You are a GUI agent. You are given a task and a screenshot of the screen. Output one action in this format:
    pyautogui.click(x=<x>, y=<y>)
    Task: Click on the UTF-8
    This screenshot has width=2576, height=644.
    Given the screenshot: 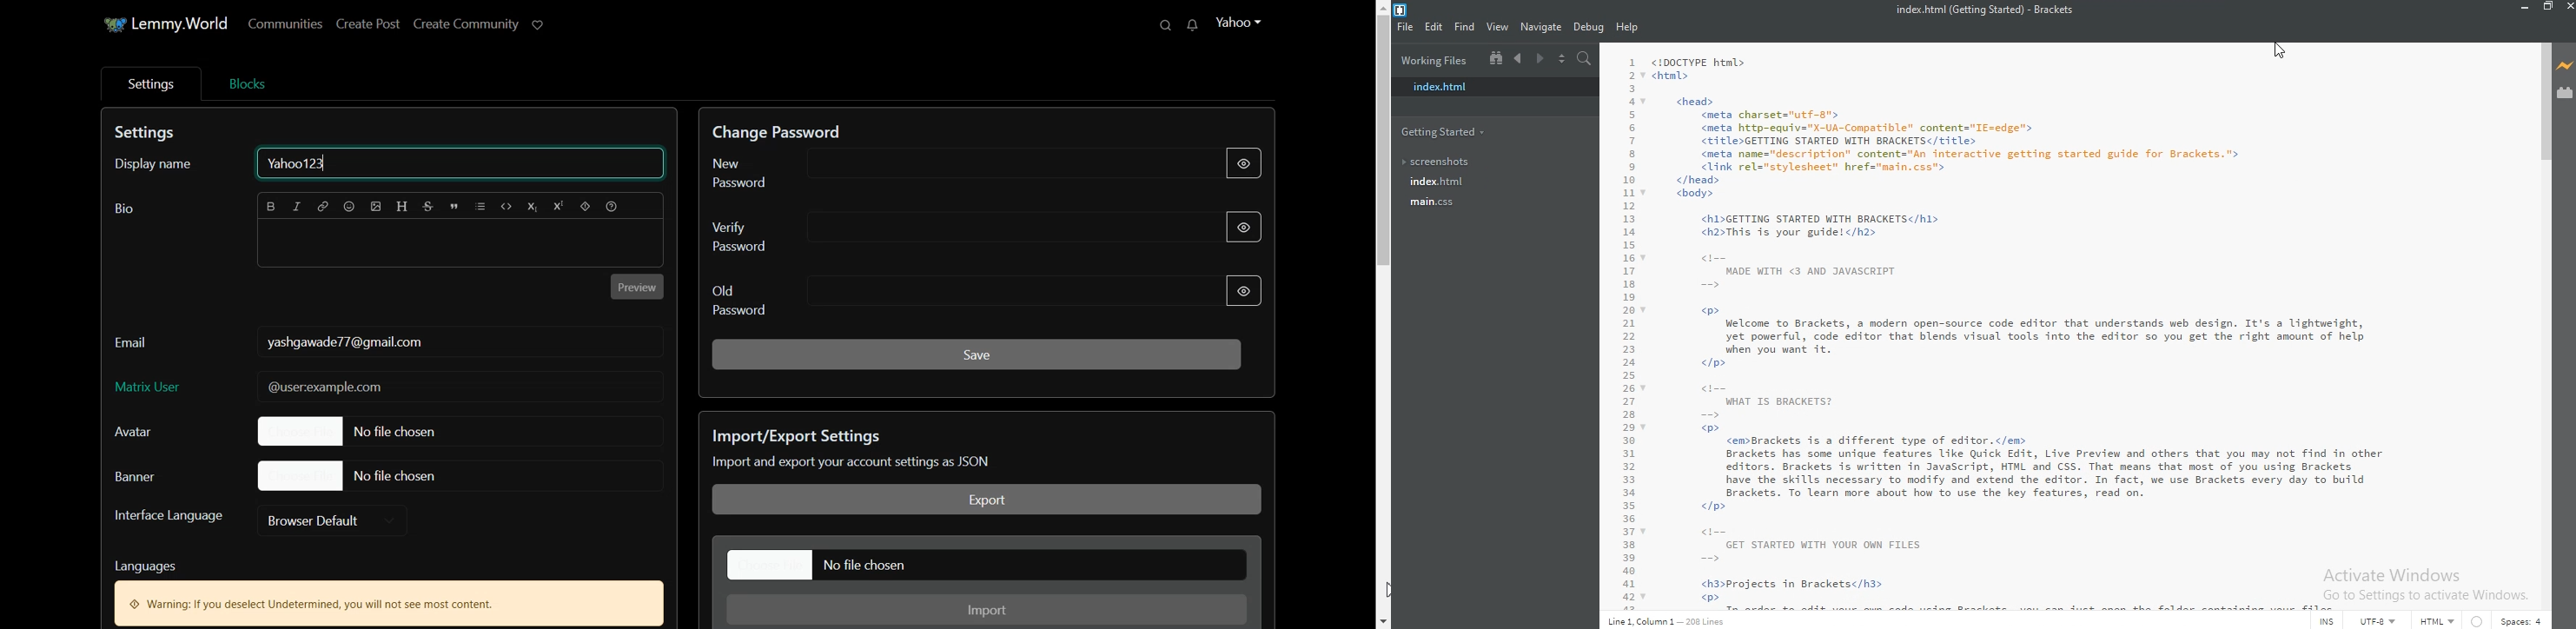 What is the action you would take?
    pyautogui.click(x=2378, y=622)
    